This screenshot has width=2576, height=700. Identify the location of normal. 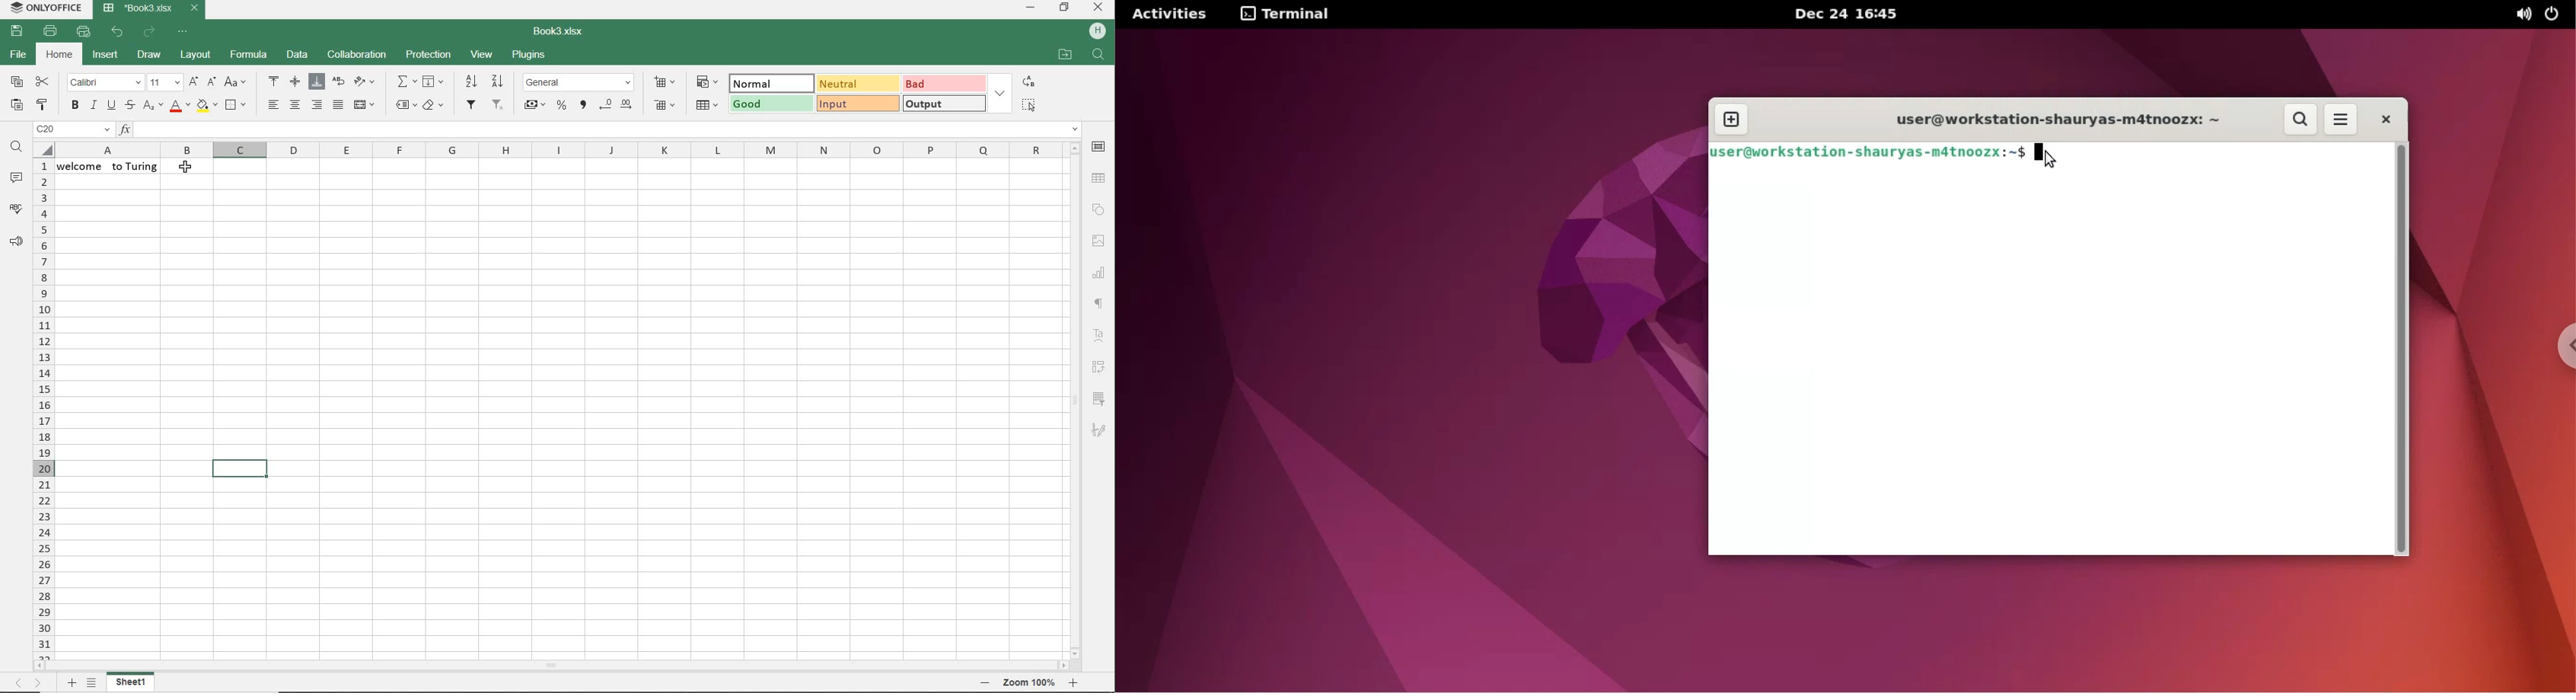
(768, 83).